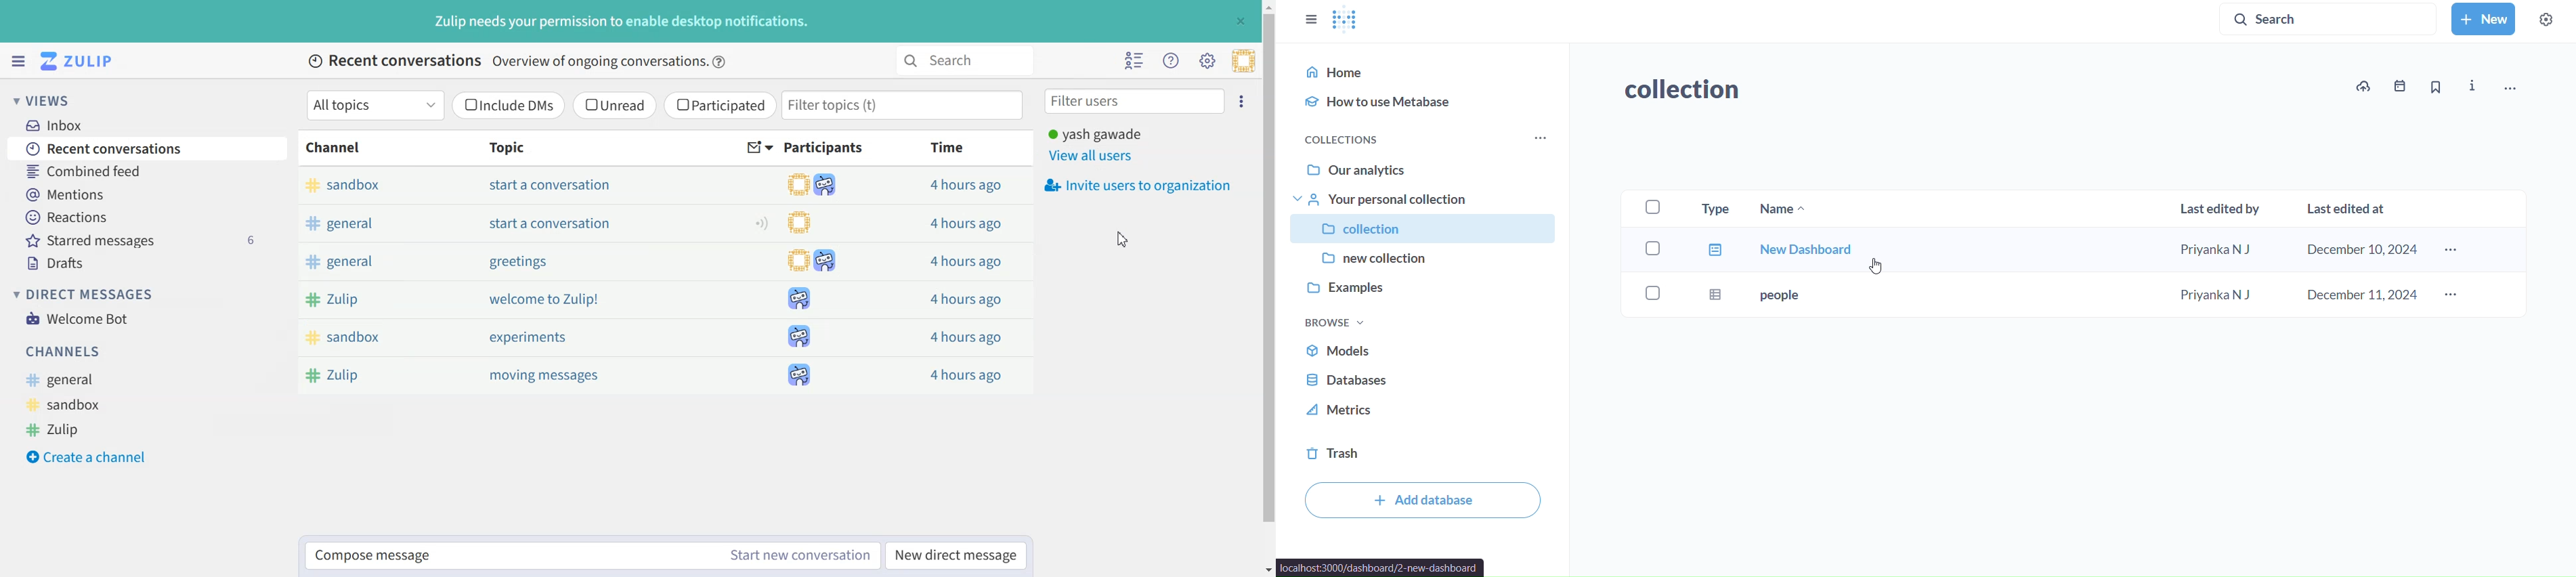 This screenshot has height=588, width=2576. Describe the element at coordinates (762, 223) in the screenshot. I see `Configure topic notification` at that location.